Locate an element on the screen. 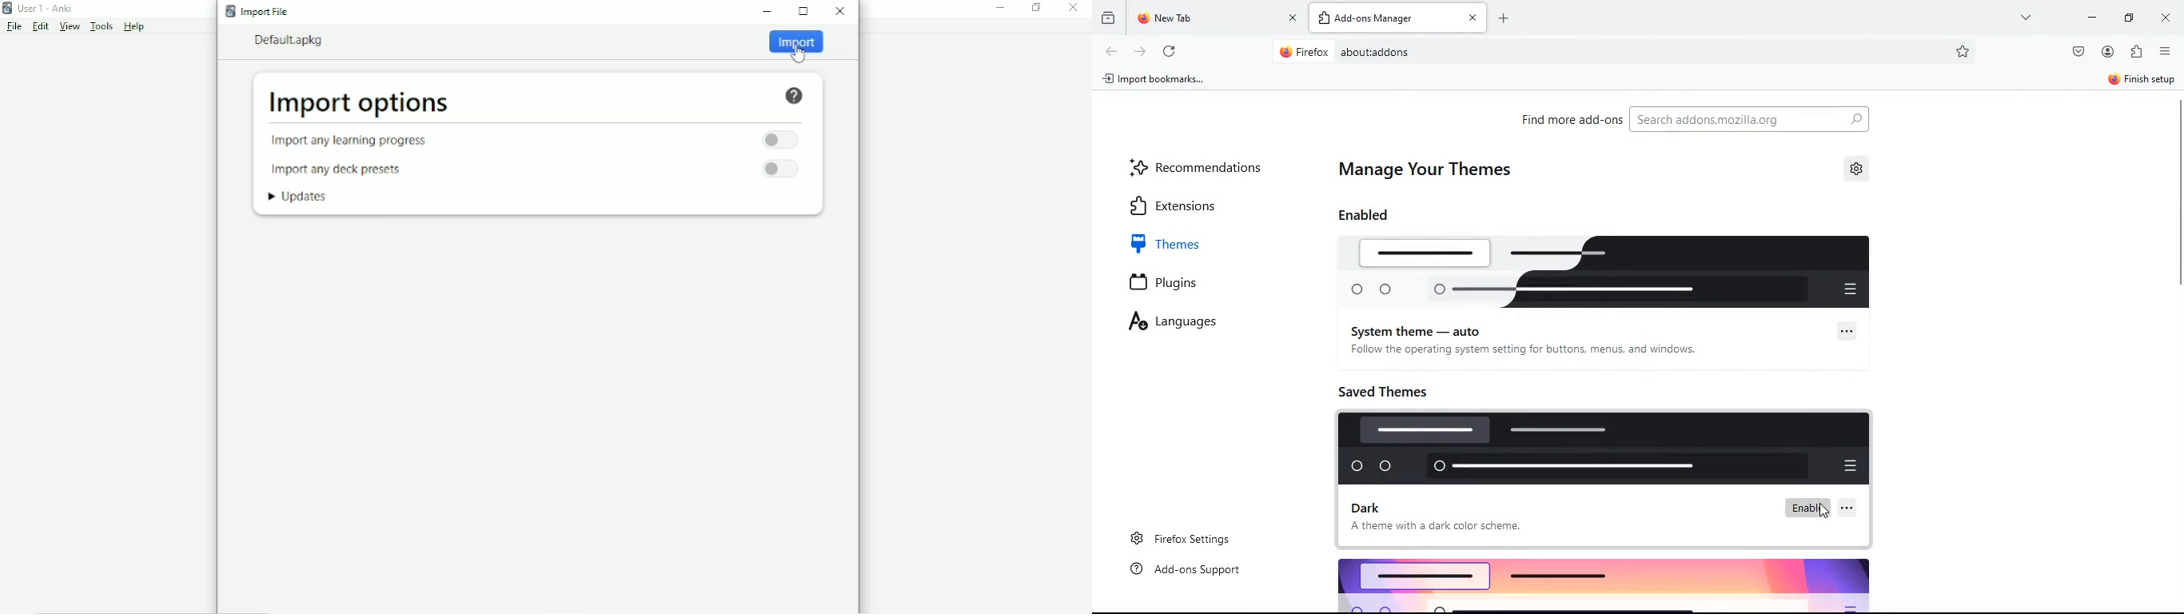 The height and width of the screenshot is (616, 2184). Get Help is located at coordinates (795, 95).